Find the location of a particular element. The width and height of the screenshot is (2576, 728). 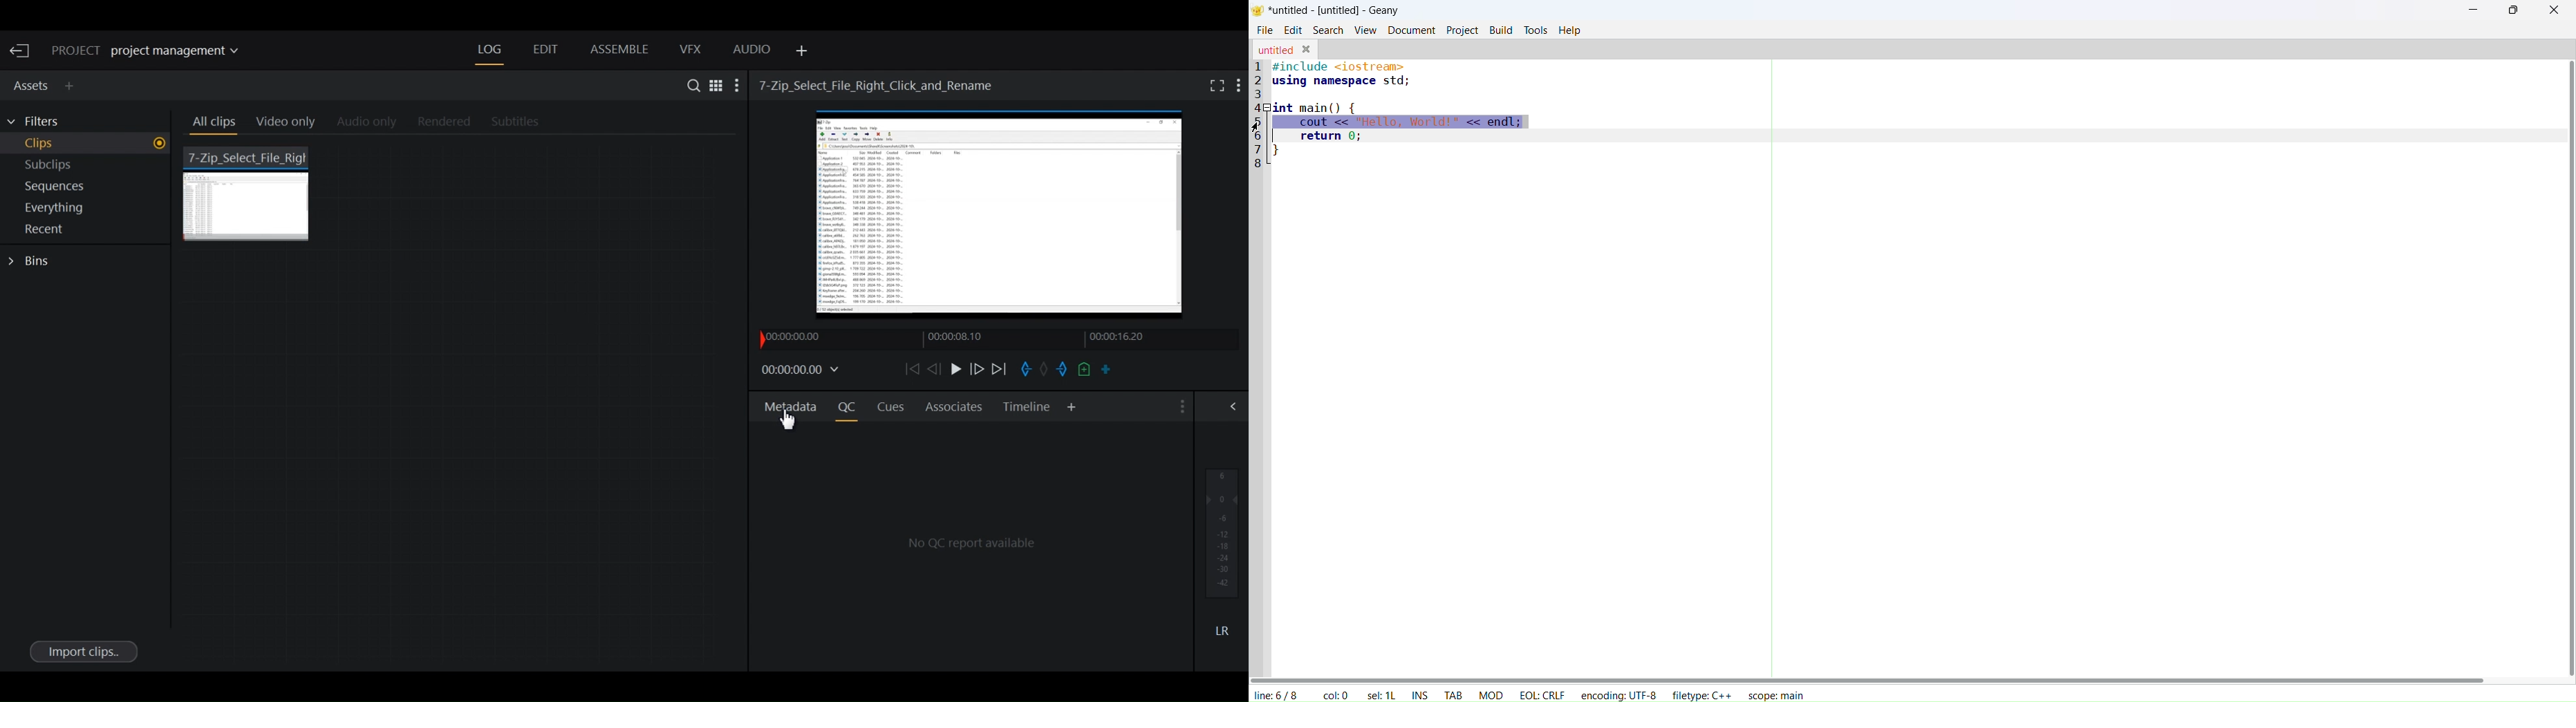

Filters is located at coordinates (40, 122).